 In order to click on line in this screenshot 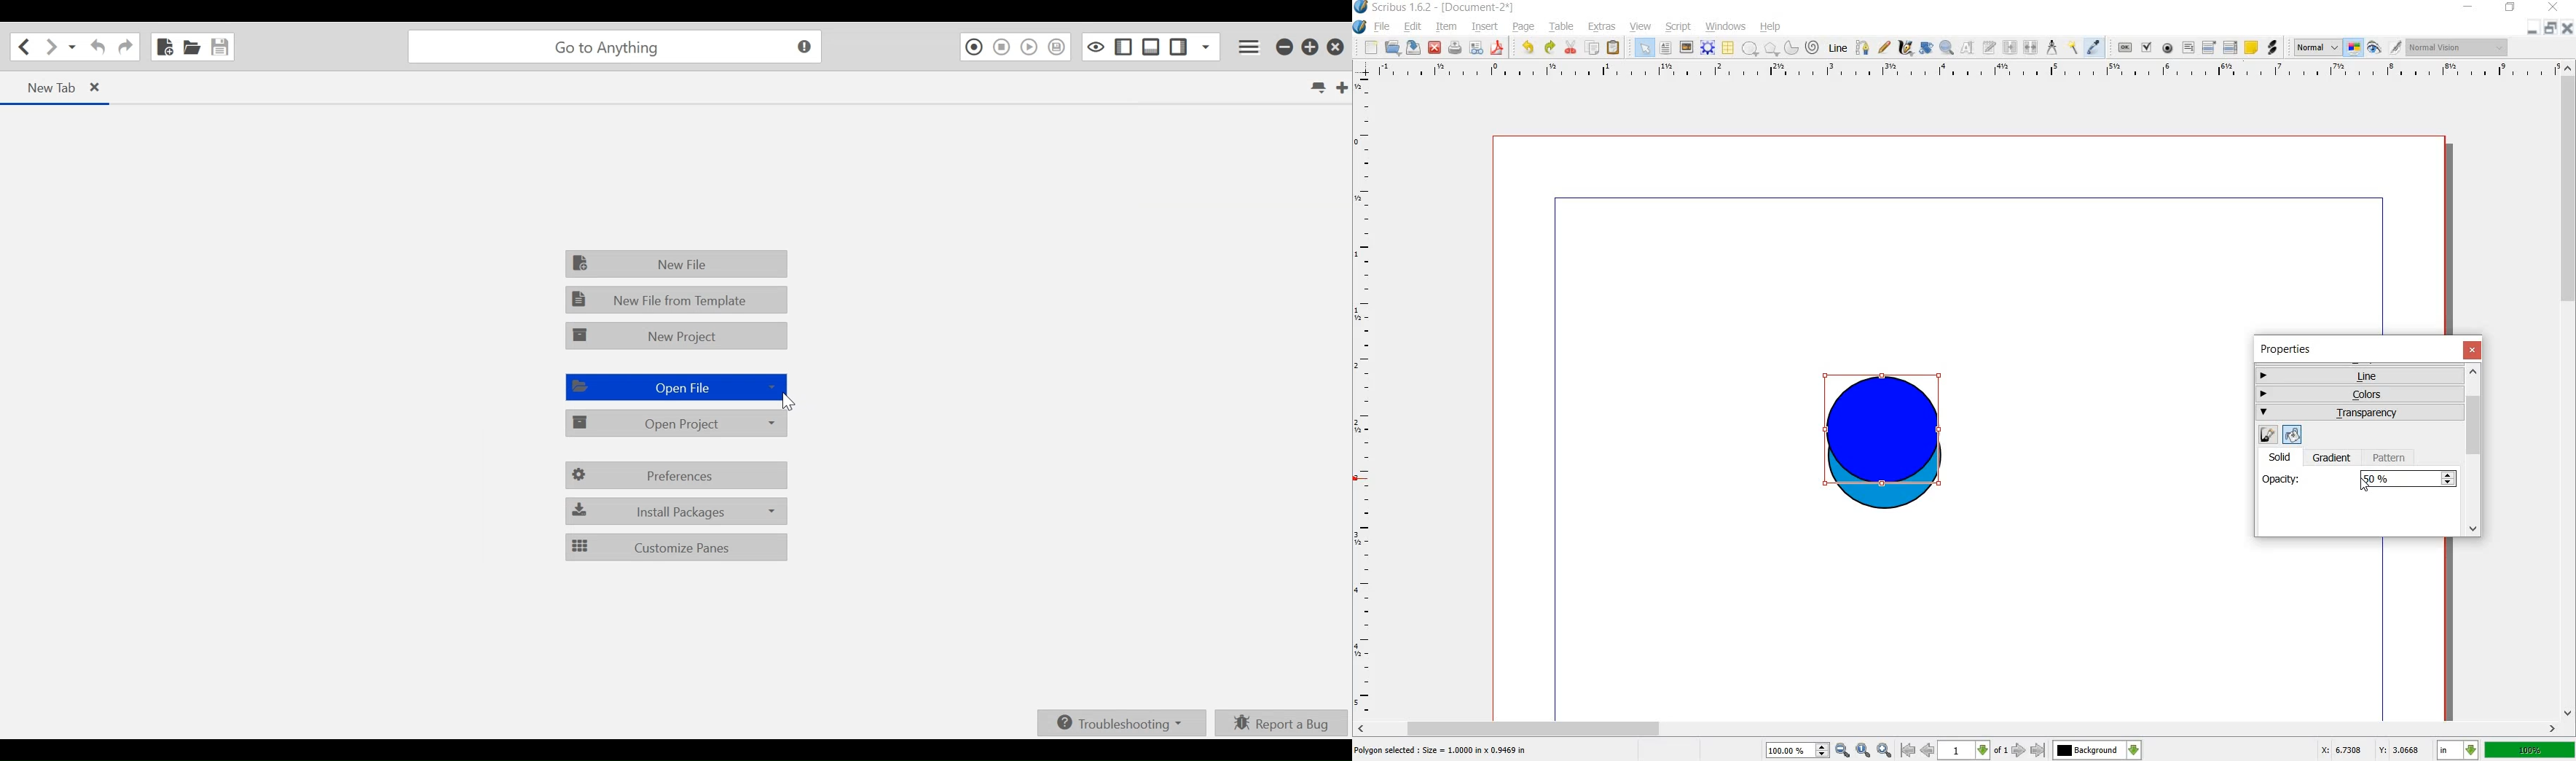, I will do `click(1837, 49)`.